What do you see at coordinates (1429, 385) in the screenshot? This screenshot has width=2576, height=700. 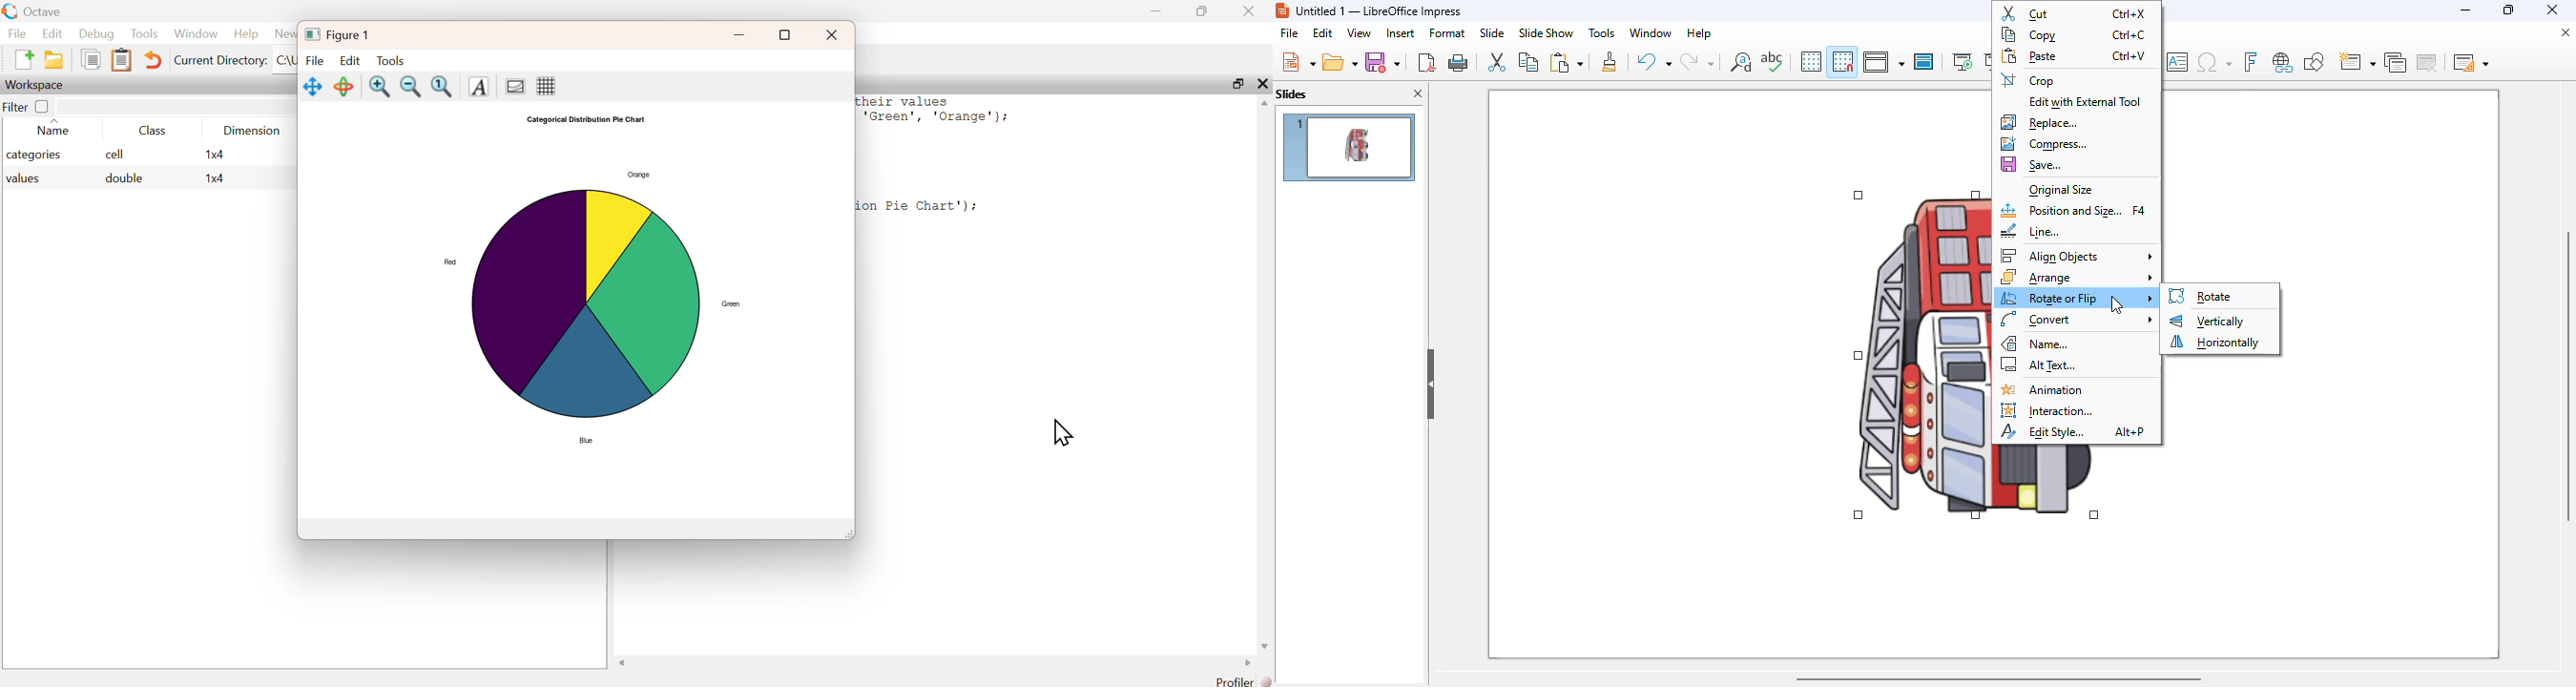 I see `hide` at bounding box center [1429, 385].